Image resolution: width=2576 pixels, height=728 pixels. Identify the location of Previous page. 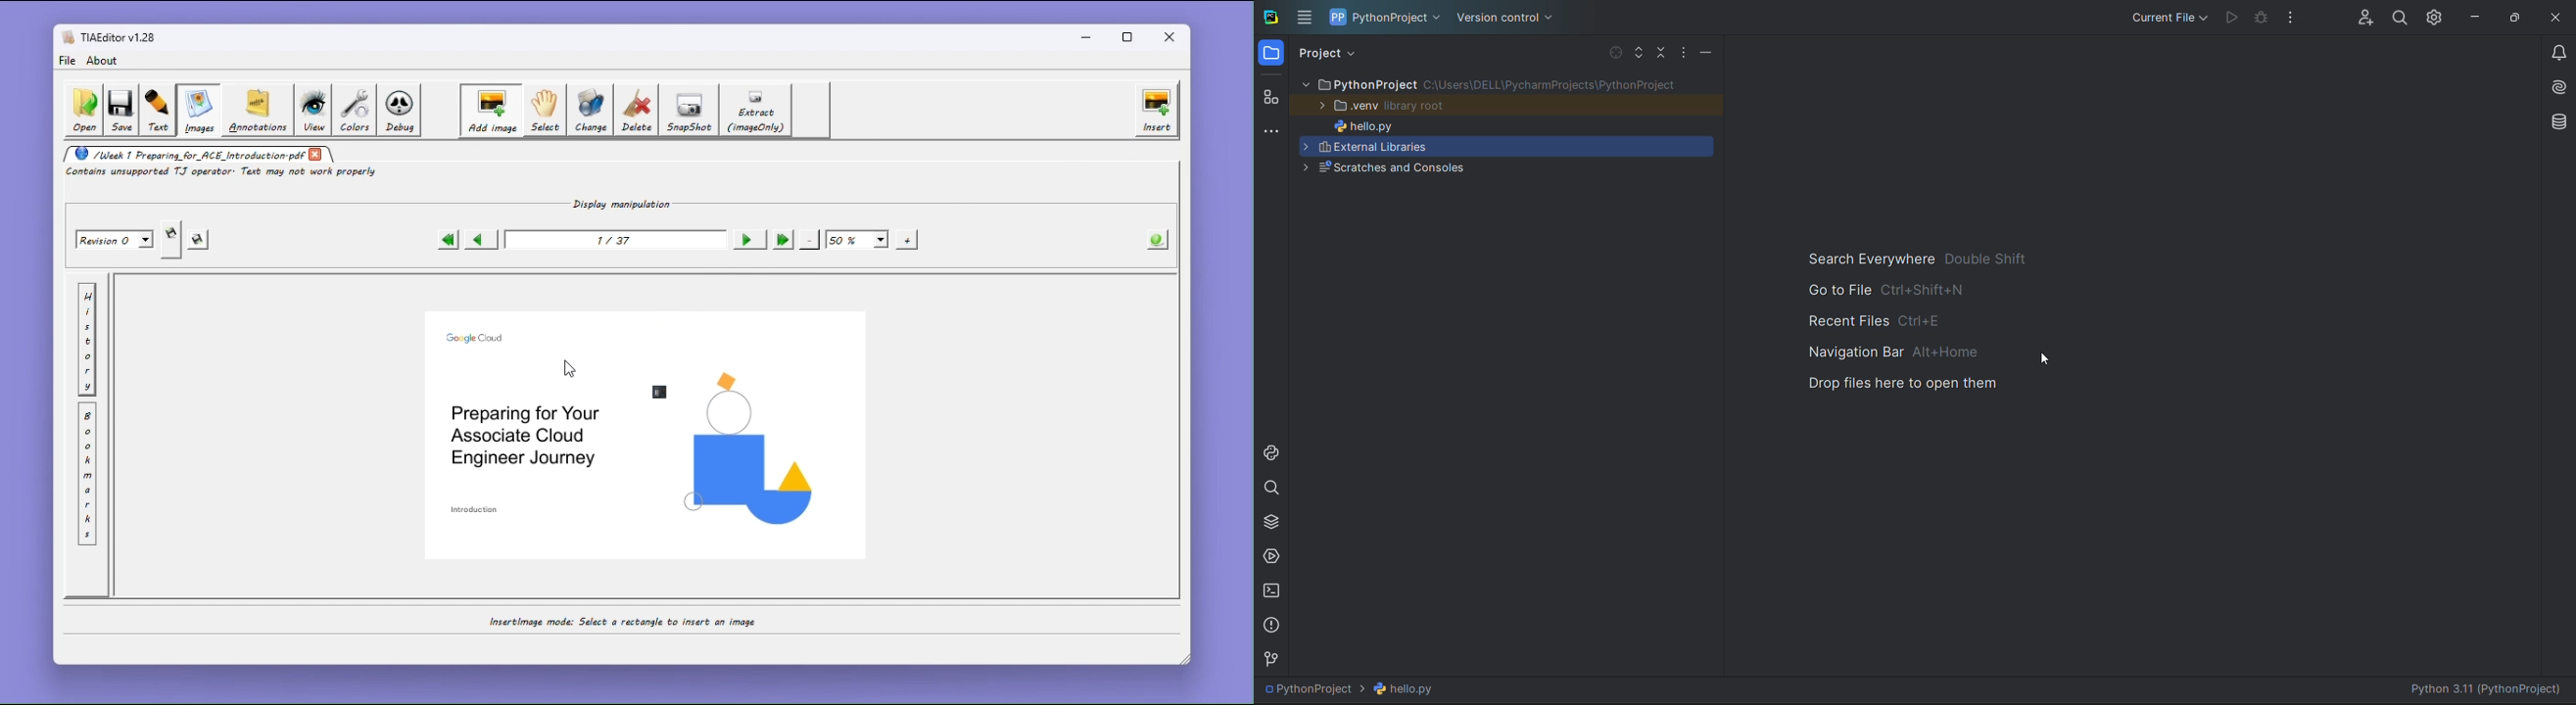
(479, 239).